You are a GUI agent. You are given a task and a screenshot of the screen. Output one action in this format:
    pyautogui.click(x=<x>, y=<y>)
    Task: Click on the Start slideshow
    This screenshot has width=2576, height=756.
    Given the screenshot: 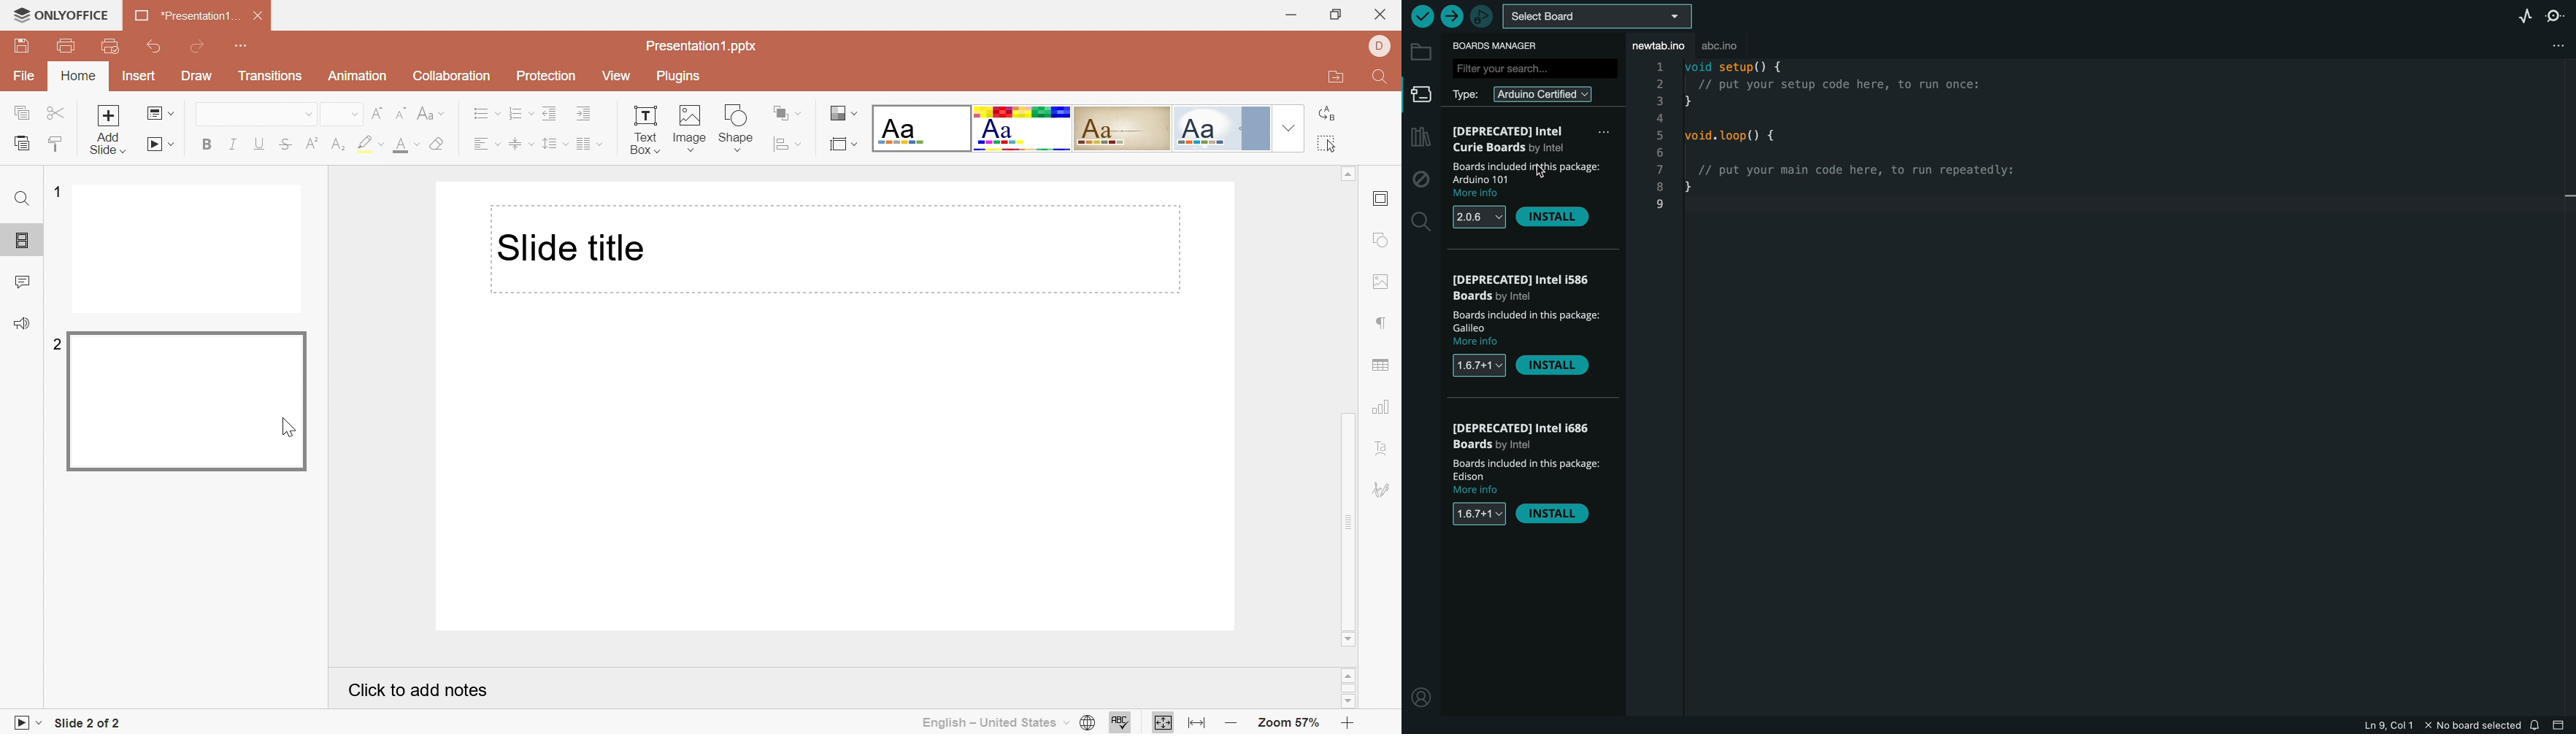 What is the action you would take?
    pyautogui.click(x=26, y=722)
    